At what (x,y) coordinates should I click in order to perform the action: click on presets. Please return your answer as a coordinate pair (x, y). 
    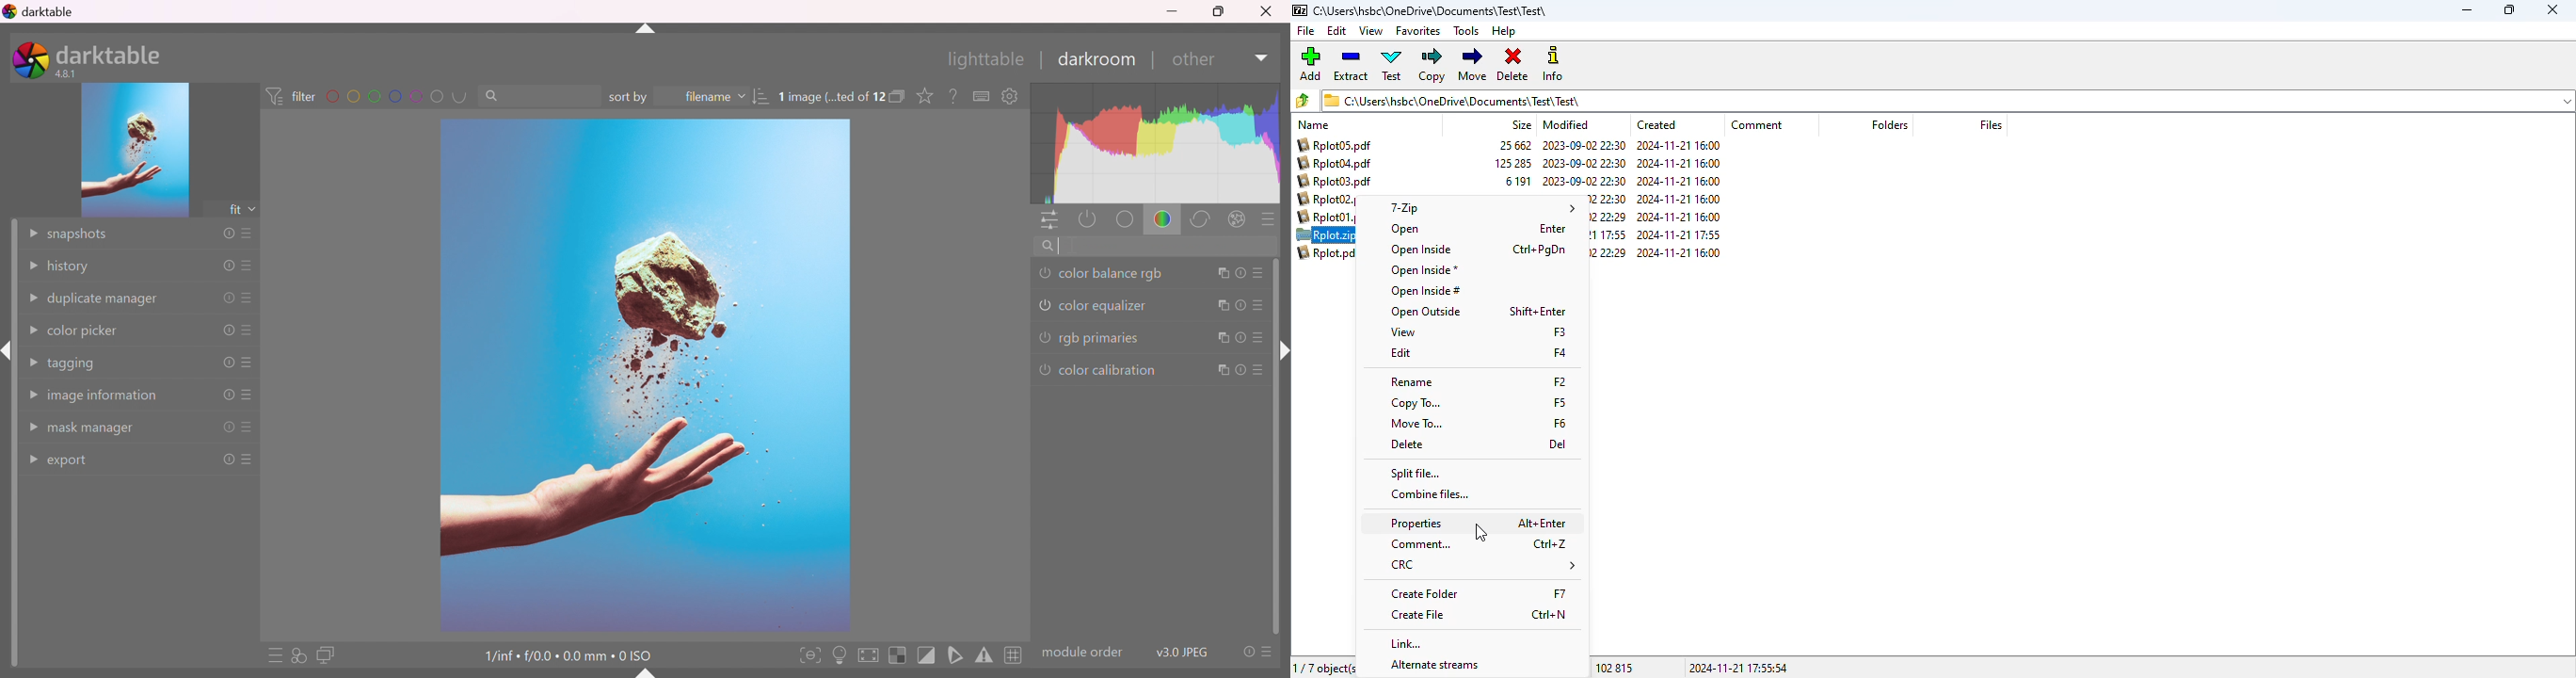
    Looking at the image, I should click on (249, 266).